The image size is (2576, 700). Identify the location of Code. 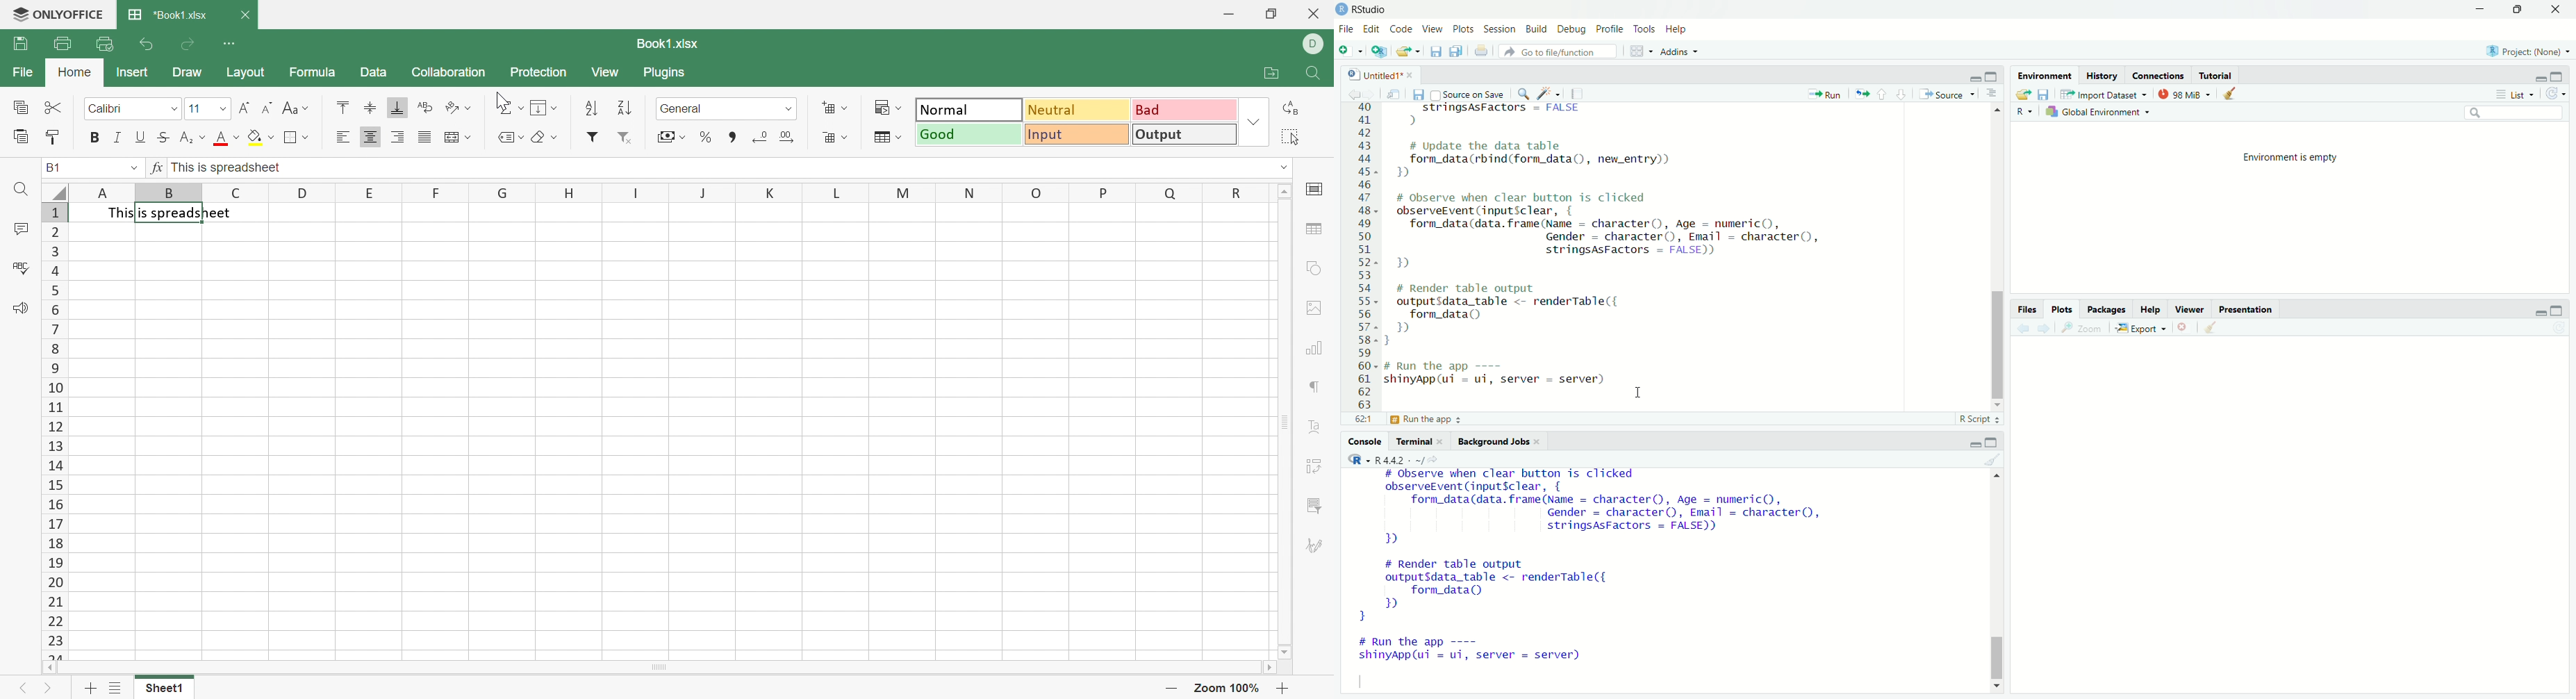
(1402, 28).